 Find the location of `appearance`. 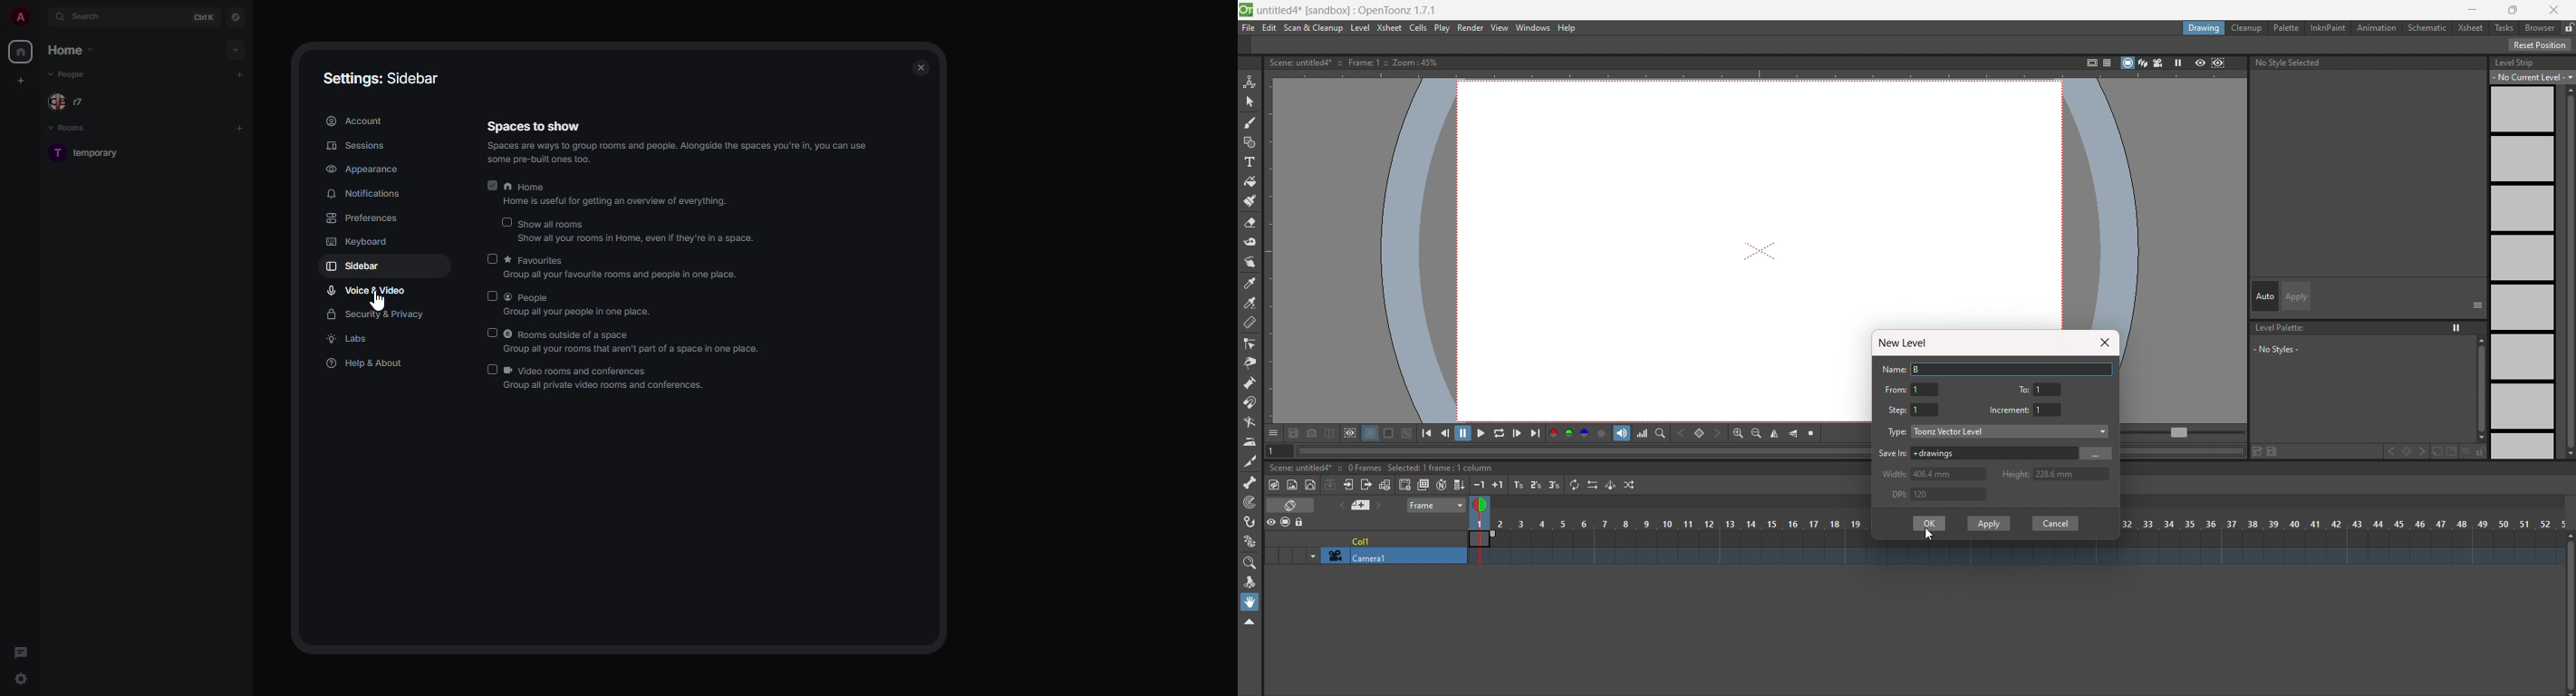

appearance is located at coordinates (363, 170).